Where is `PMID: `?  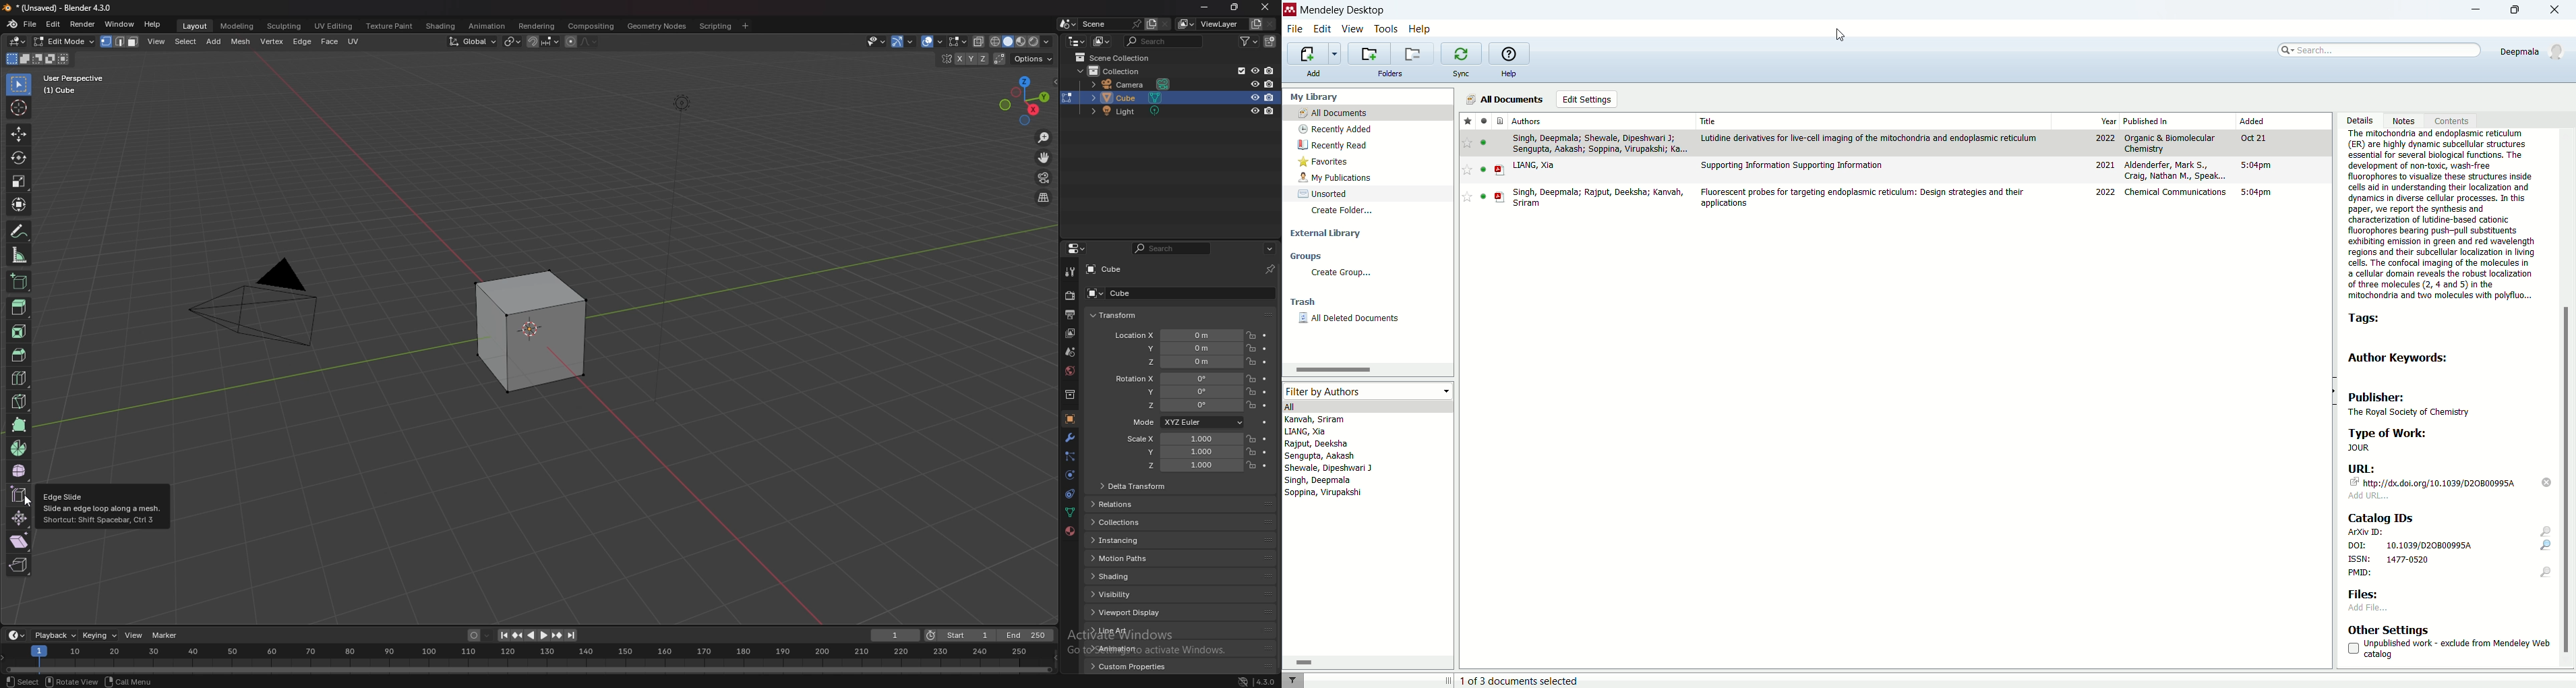
PMID:  is located at coordinates (2449, 574).